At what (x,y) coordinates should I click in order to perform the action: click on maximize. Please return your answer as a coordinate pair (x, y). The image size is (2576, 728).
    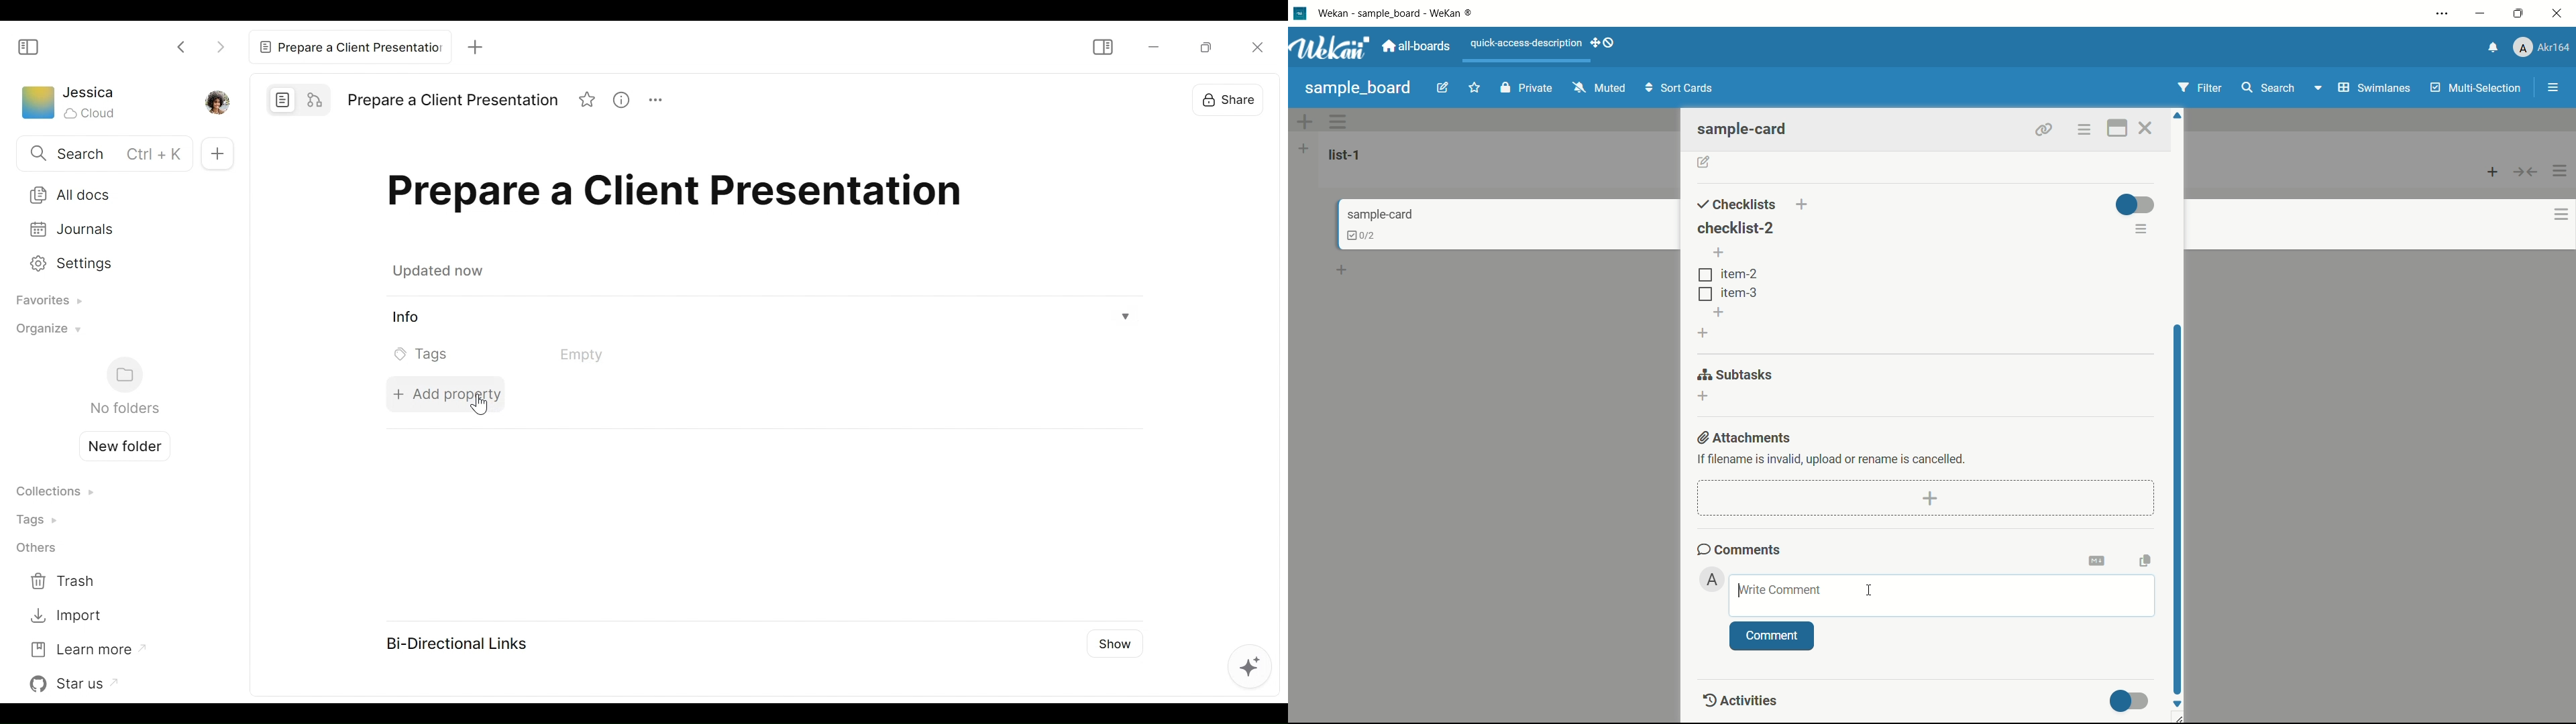
    Looking at the image, I should click on (2519, 13).